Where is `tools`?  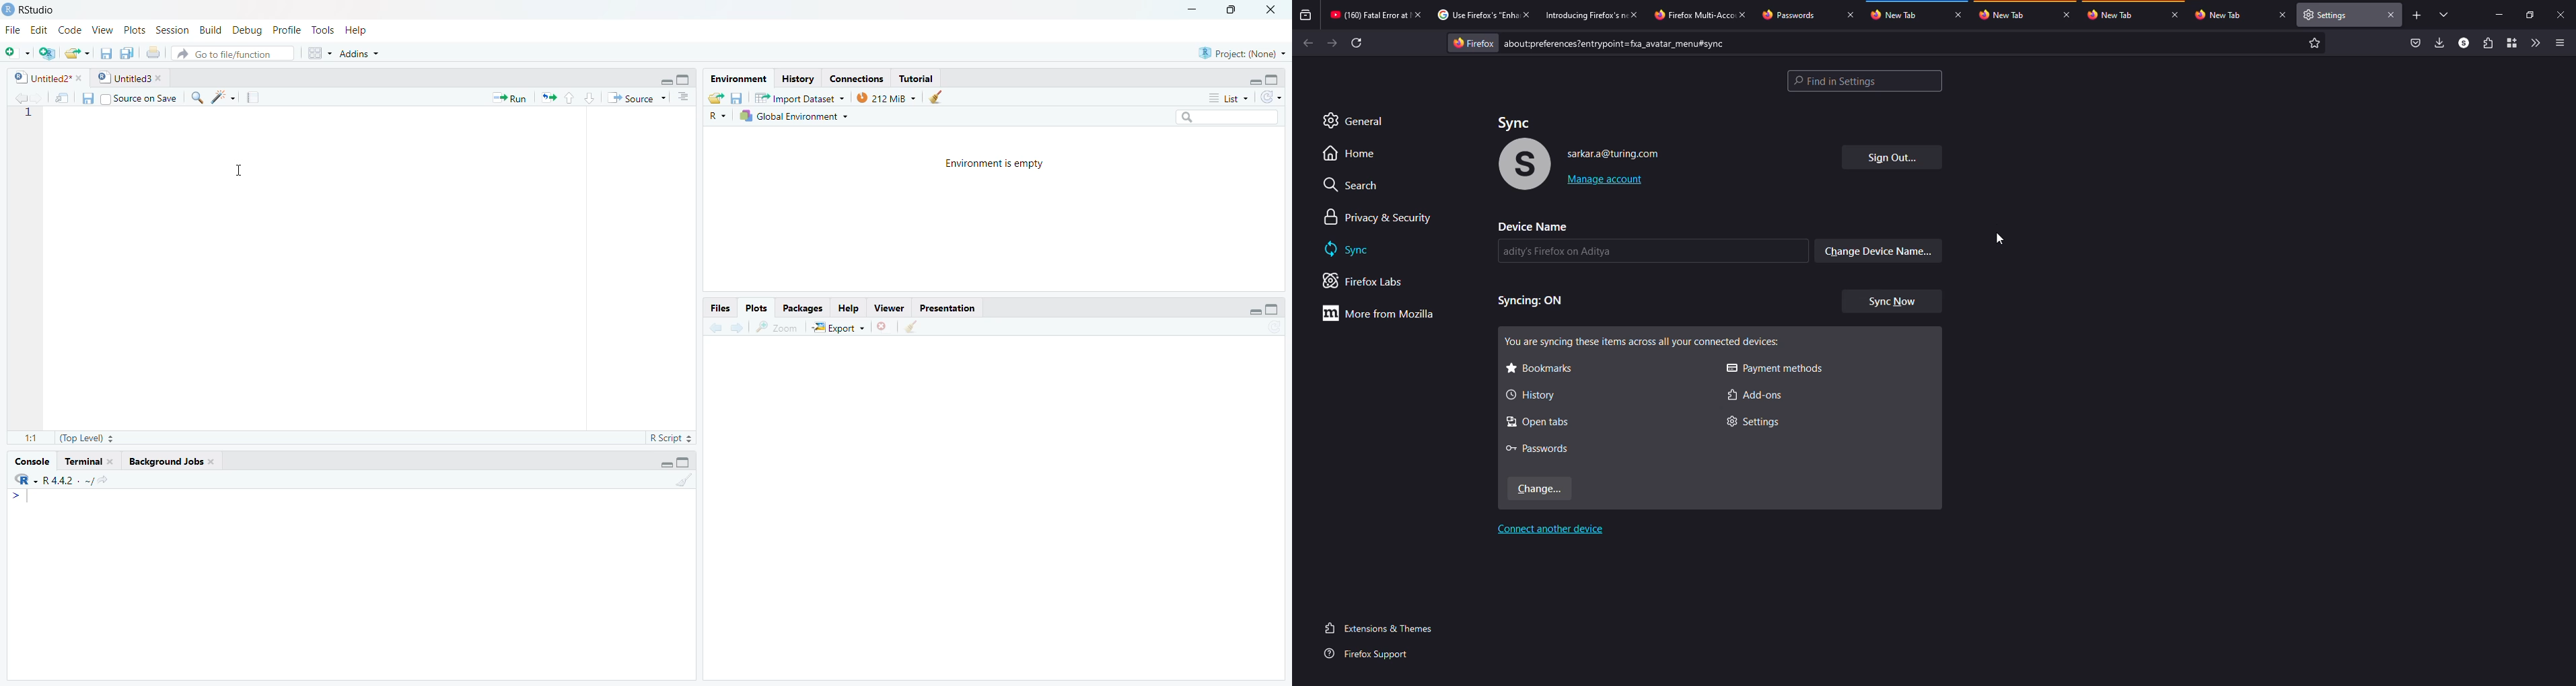
tools is located at coordinates (322, 31).